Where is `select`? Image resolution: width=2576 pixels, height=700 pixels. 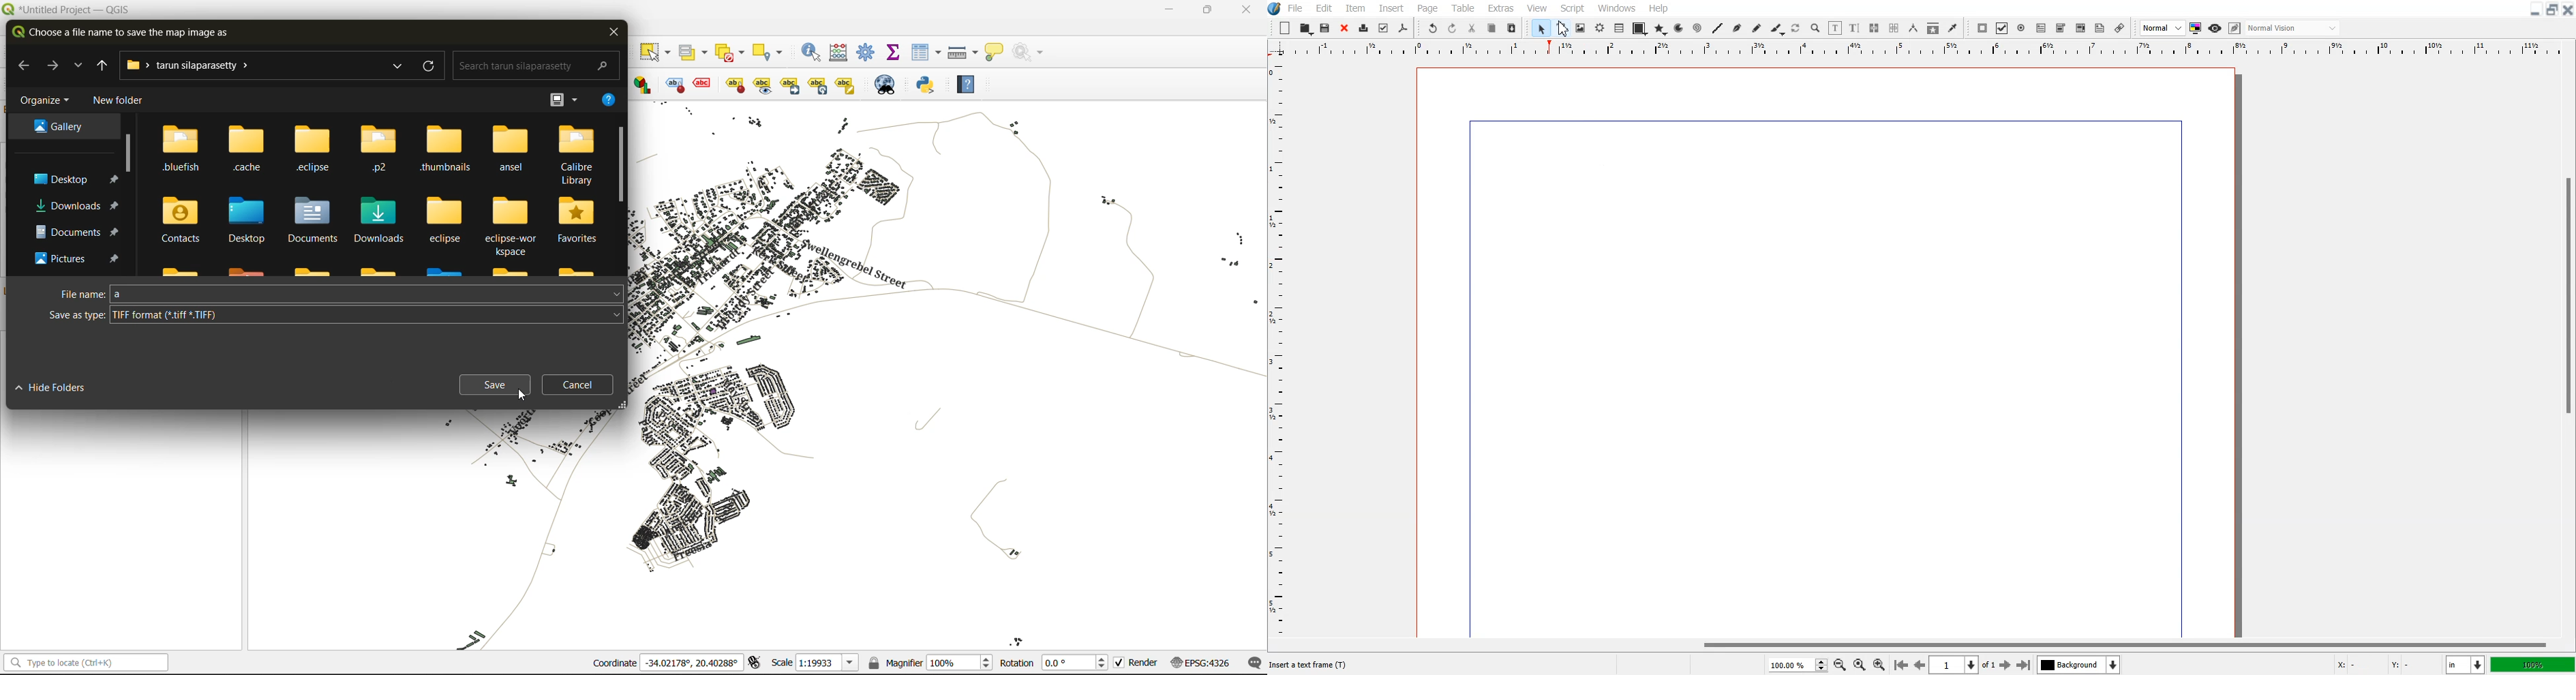
select is located at coordinates (657, 52).